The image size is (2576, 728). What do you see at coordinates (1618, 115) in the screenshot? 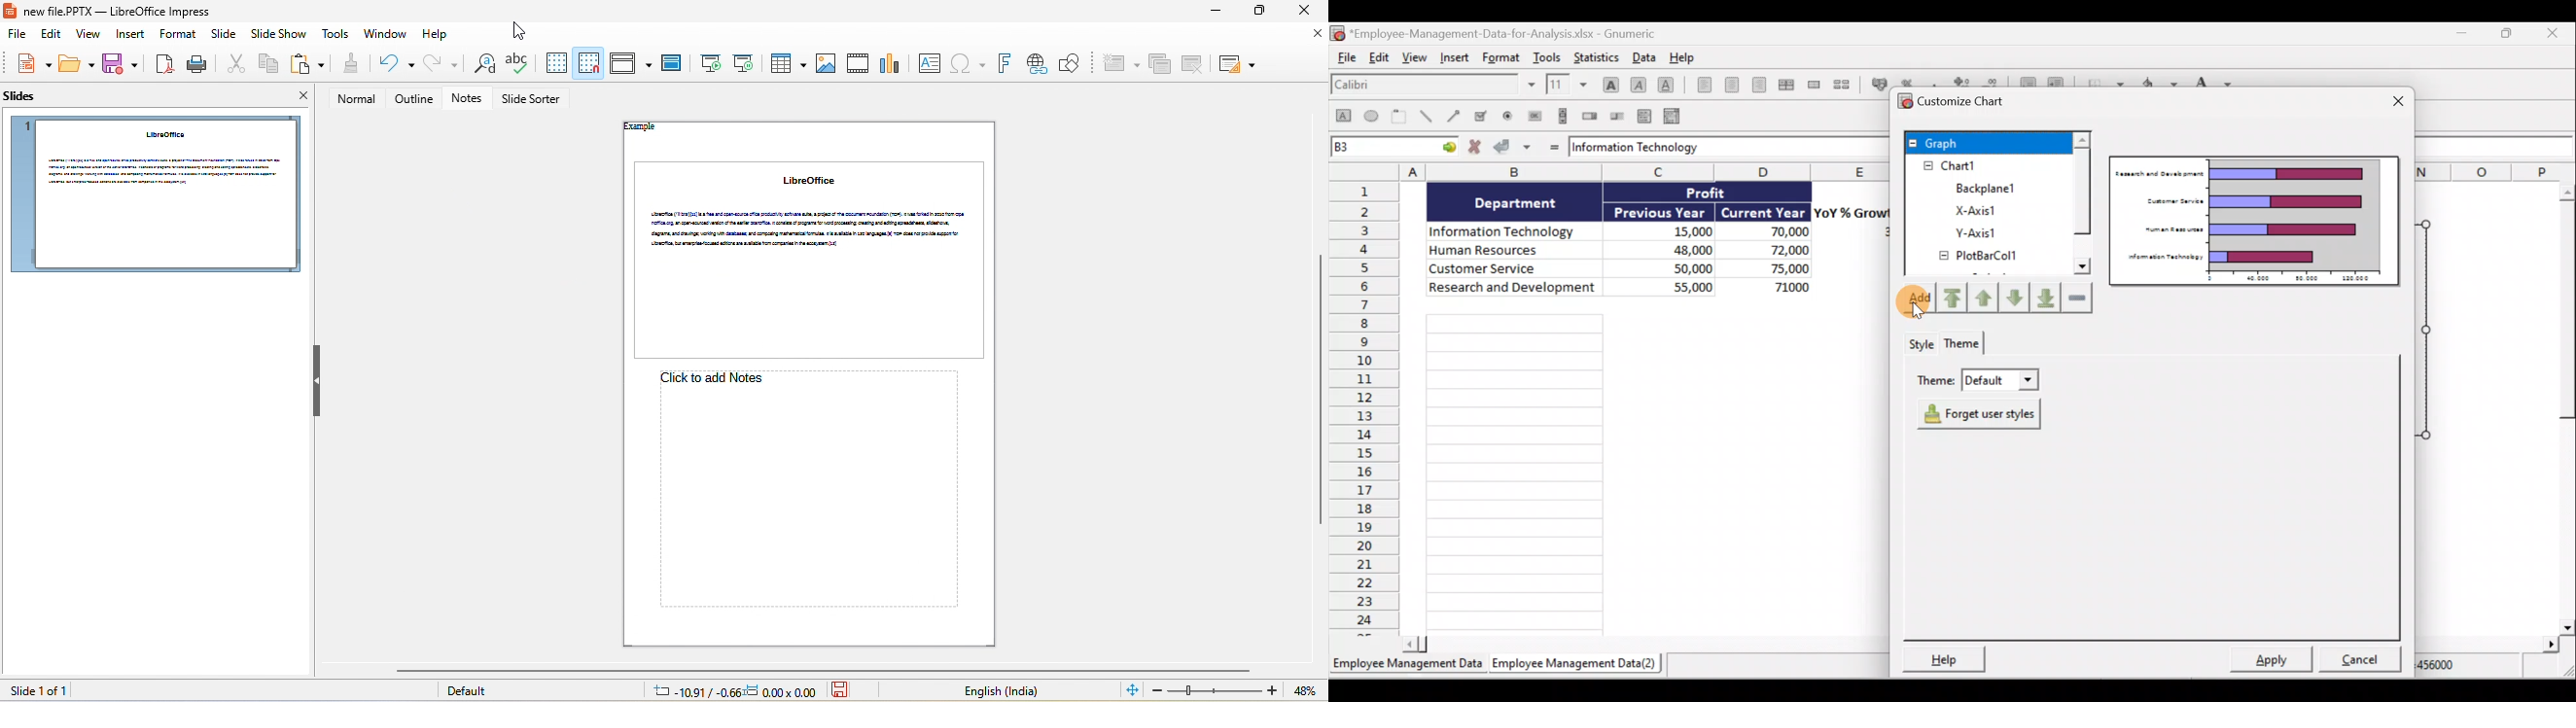
I see `Create a slider` at bounding box center [1618, 115].